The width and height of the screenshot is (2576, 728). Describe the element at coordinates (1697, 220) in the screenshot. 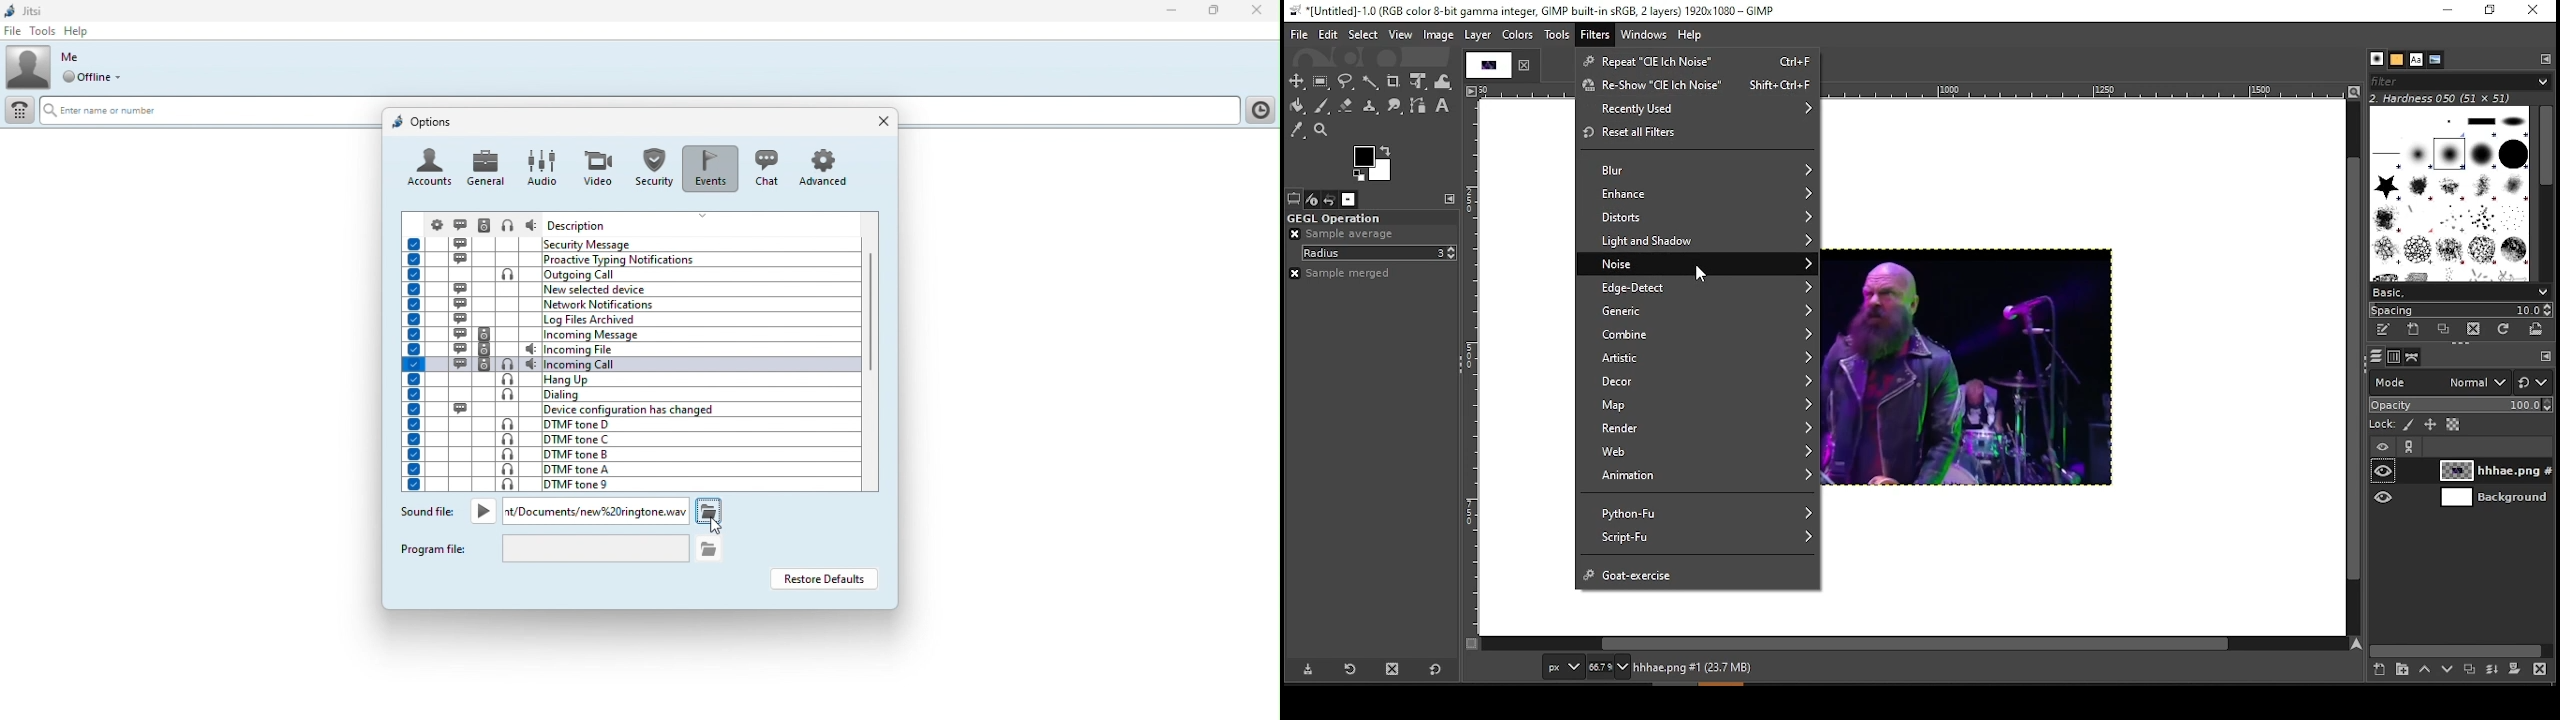

I see `distorts` at that location.